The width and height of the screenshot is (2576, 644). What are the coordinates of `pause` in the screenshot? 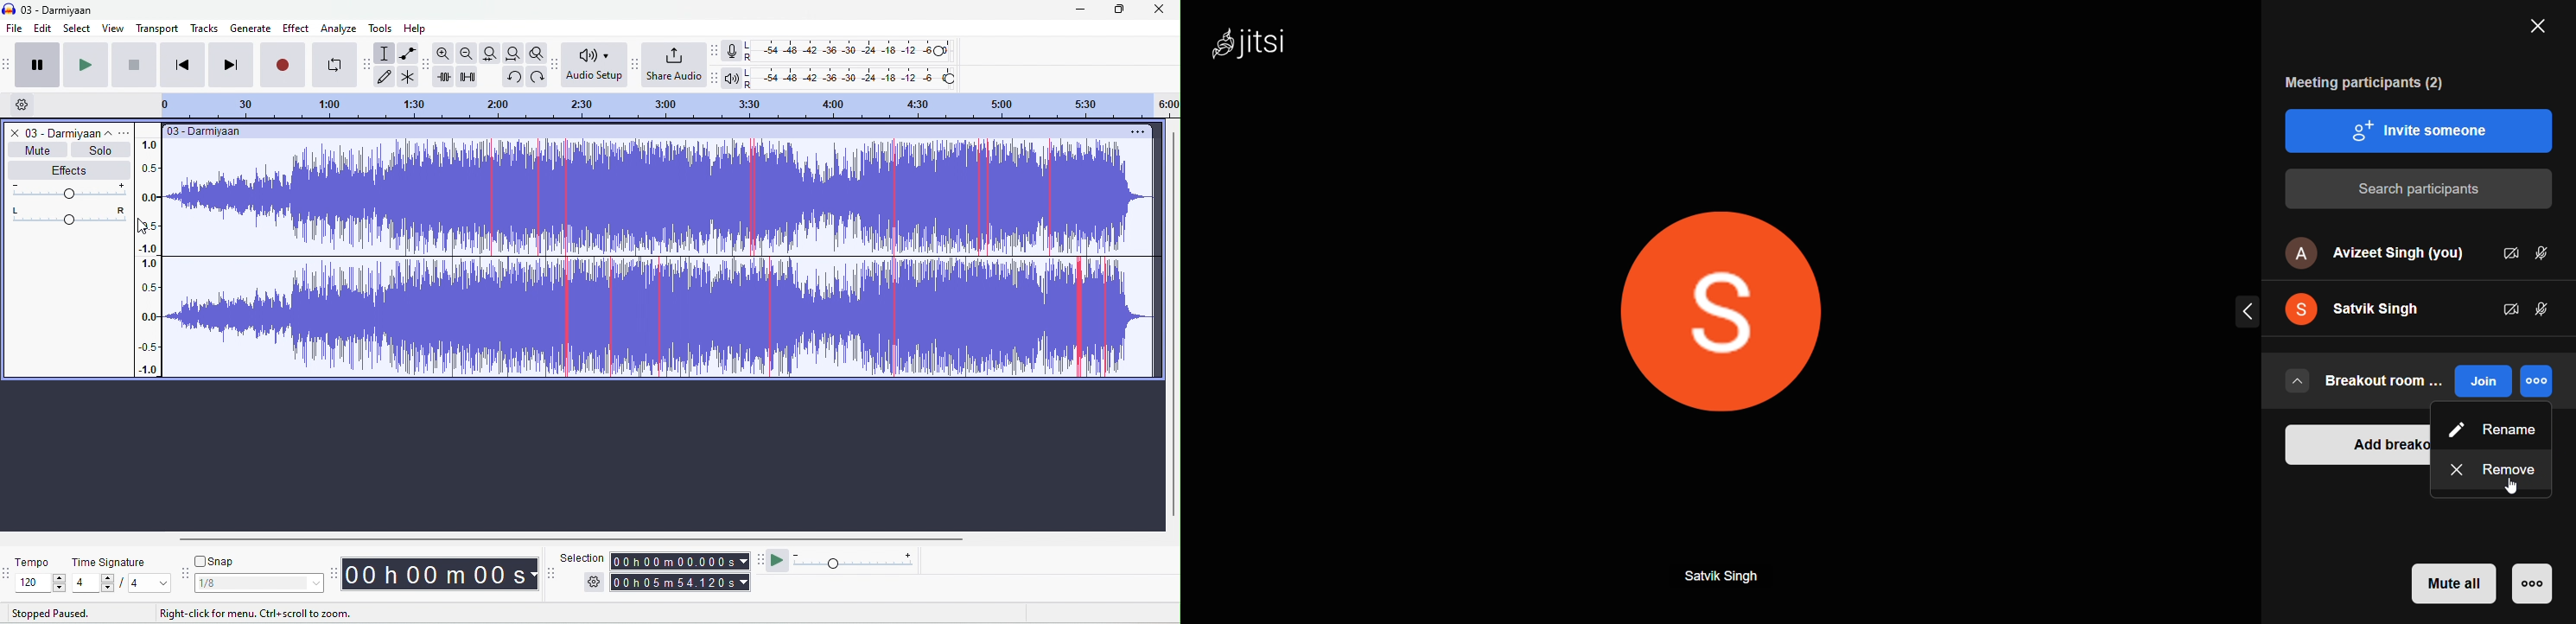 It's located at (38, 64).